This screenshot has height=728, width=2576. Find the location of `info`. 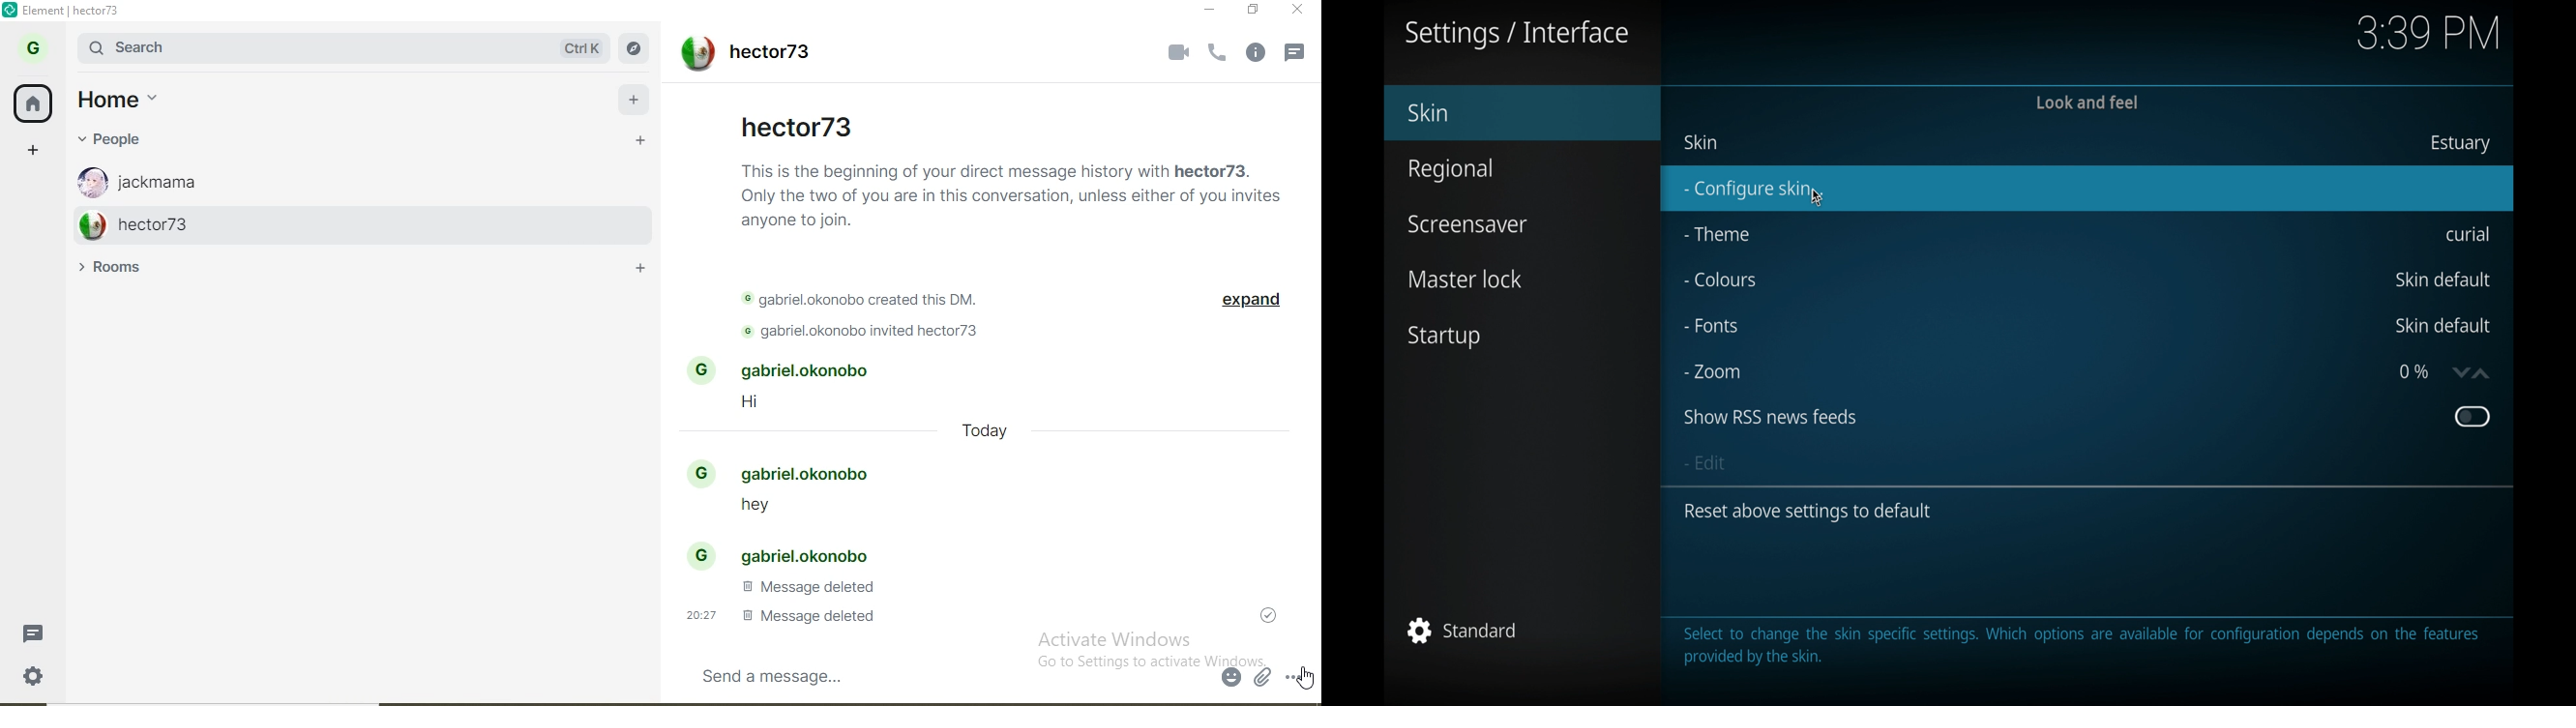

info is located at coordinates (2082, 647).